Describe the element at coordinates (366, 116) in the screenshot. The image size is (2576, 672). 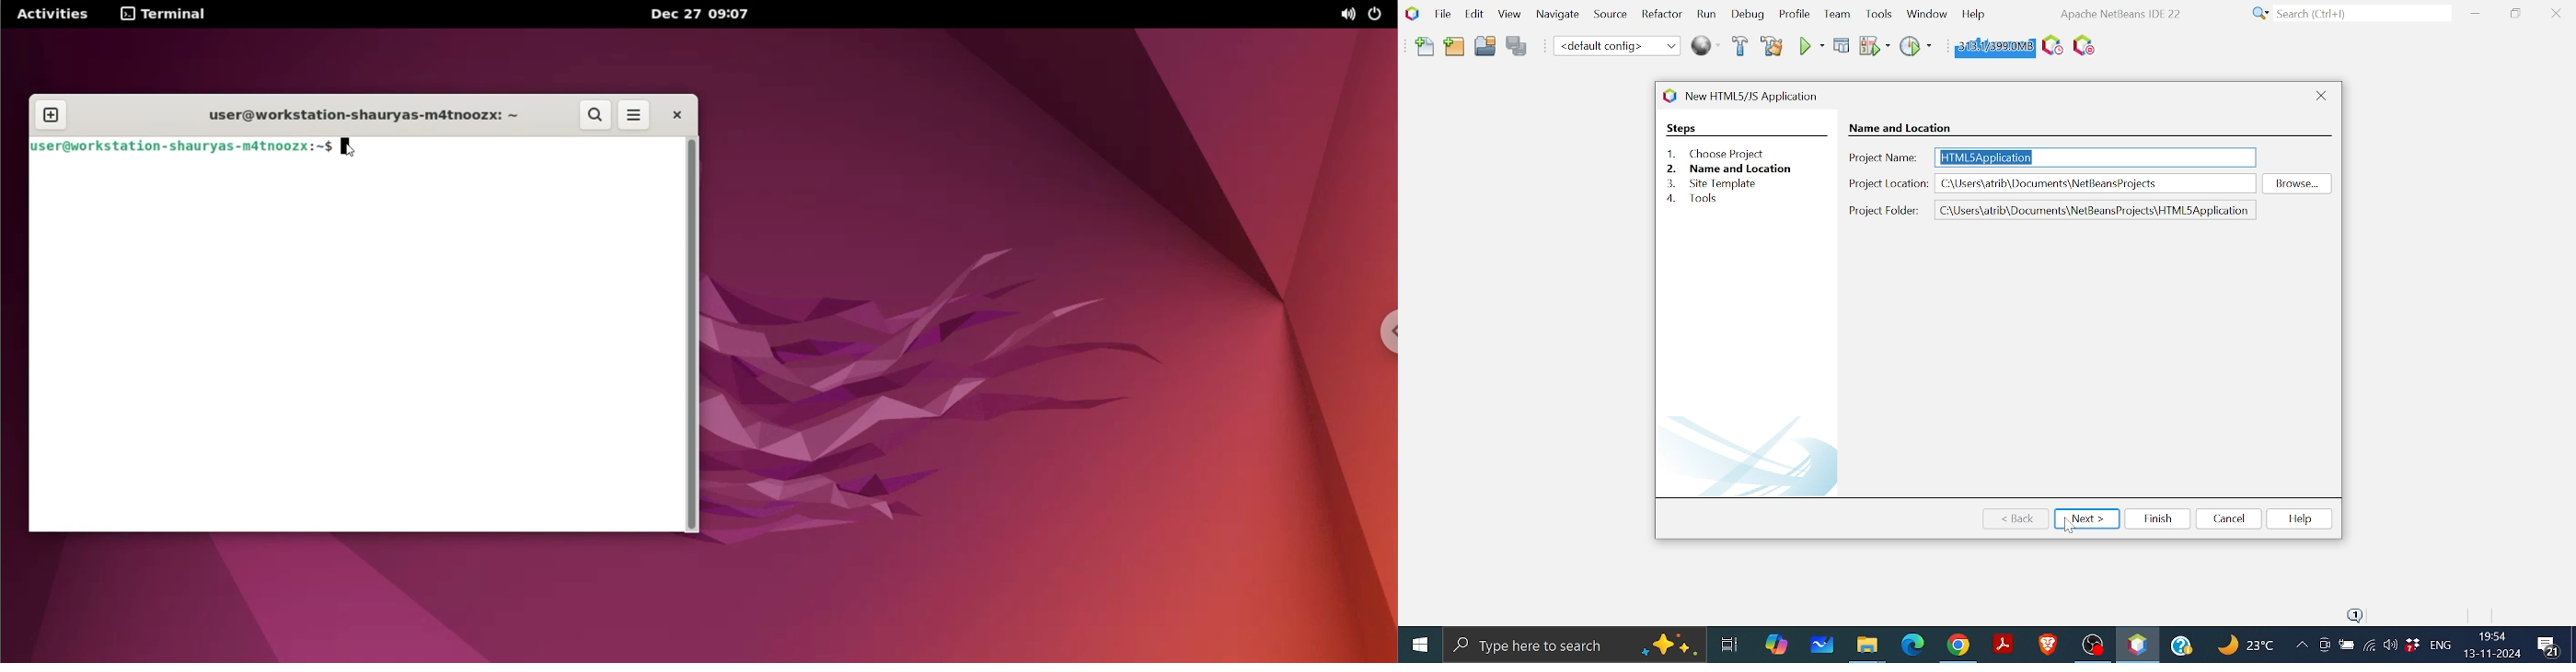
I see `user@workstation-shauryas-m4tnoozx: ~` at that location.